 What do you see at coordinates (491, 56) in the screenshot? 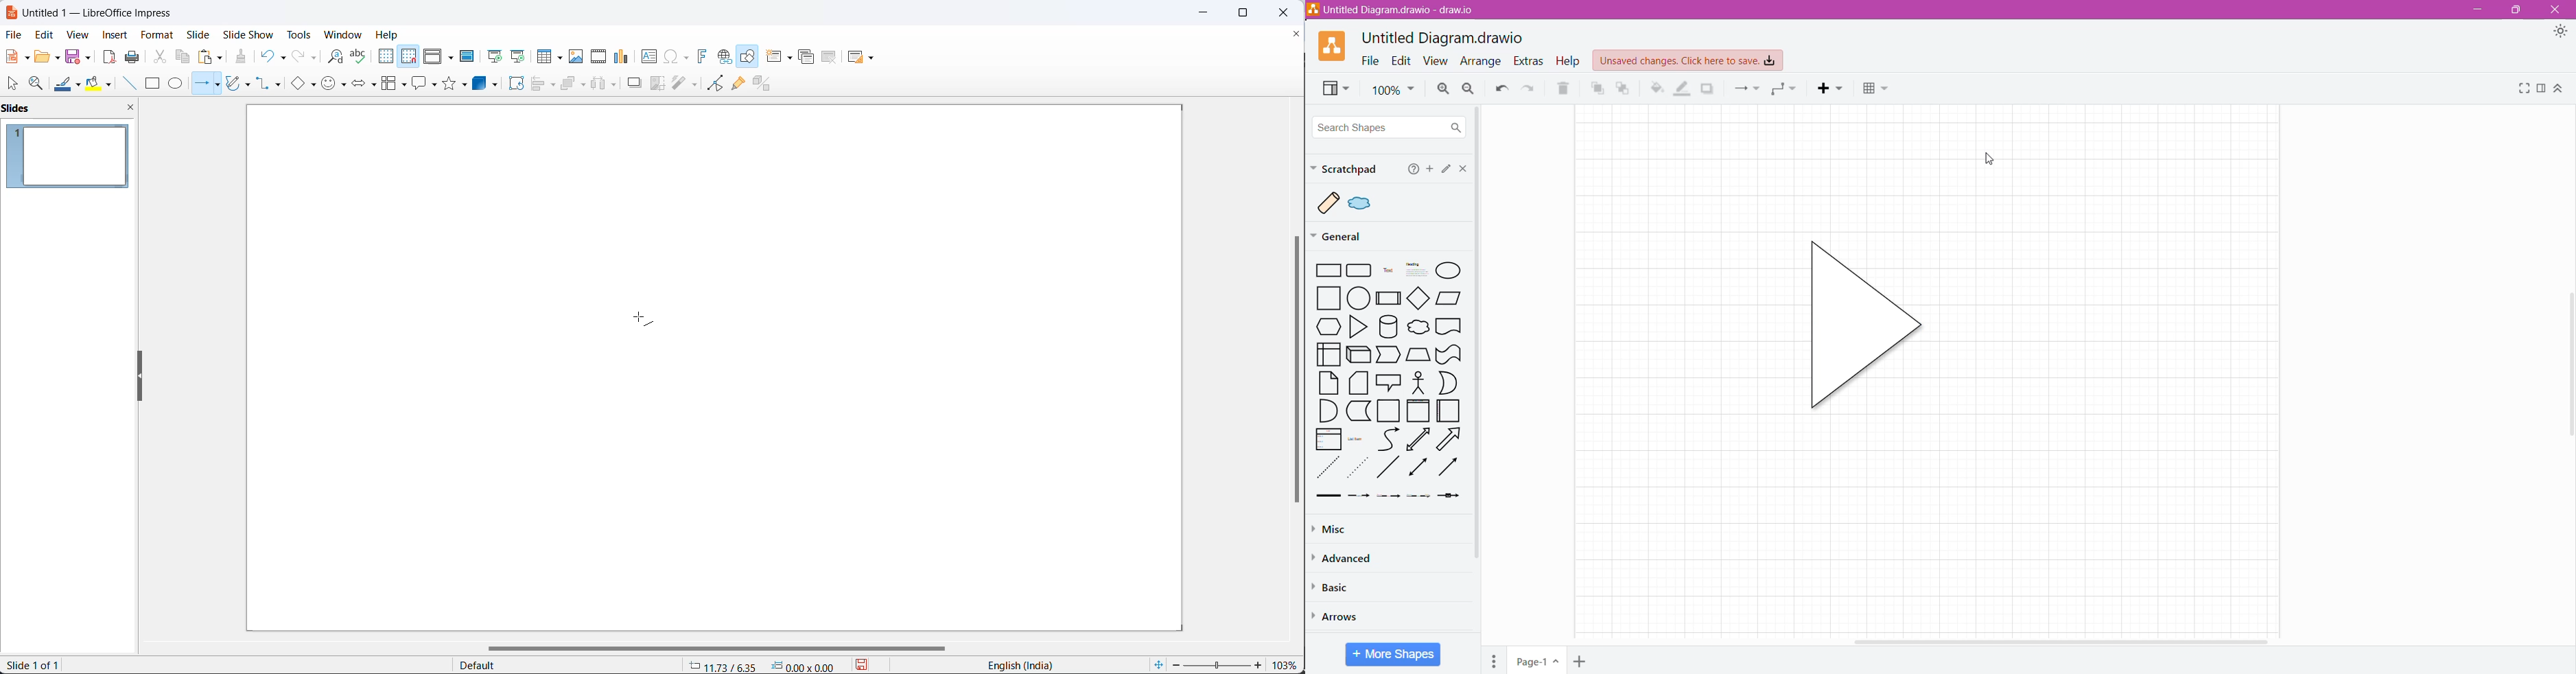
I see `start from first slide` at bounding box center [491, 56].